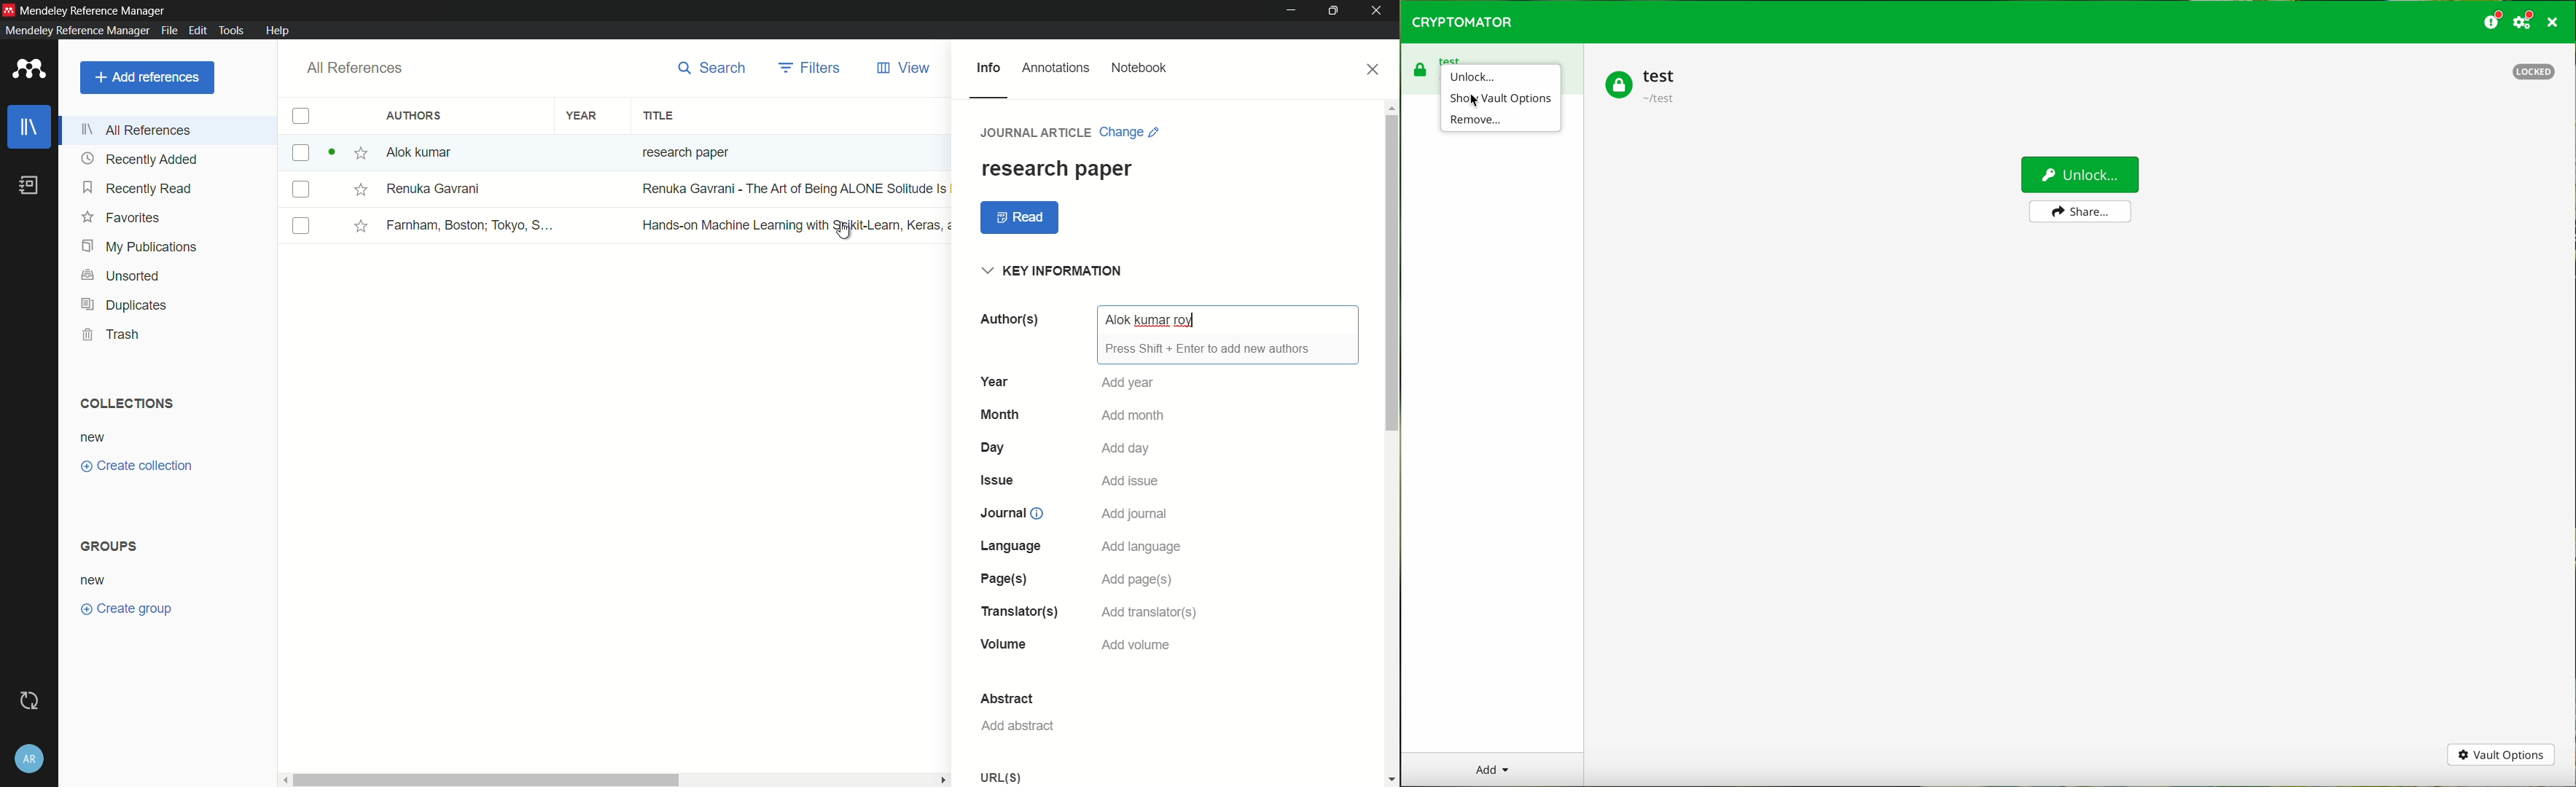 The height and width of the screenshot is (812, 2576). I want to click on translation, so click(1016, 611).